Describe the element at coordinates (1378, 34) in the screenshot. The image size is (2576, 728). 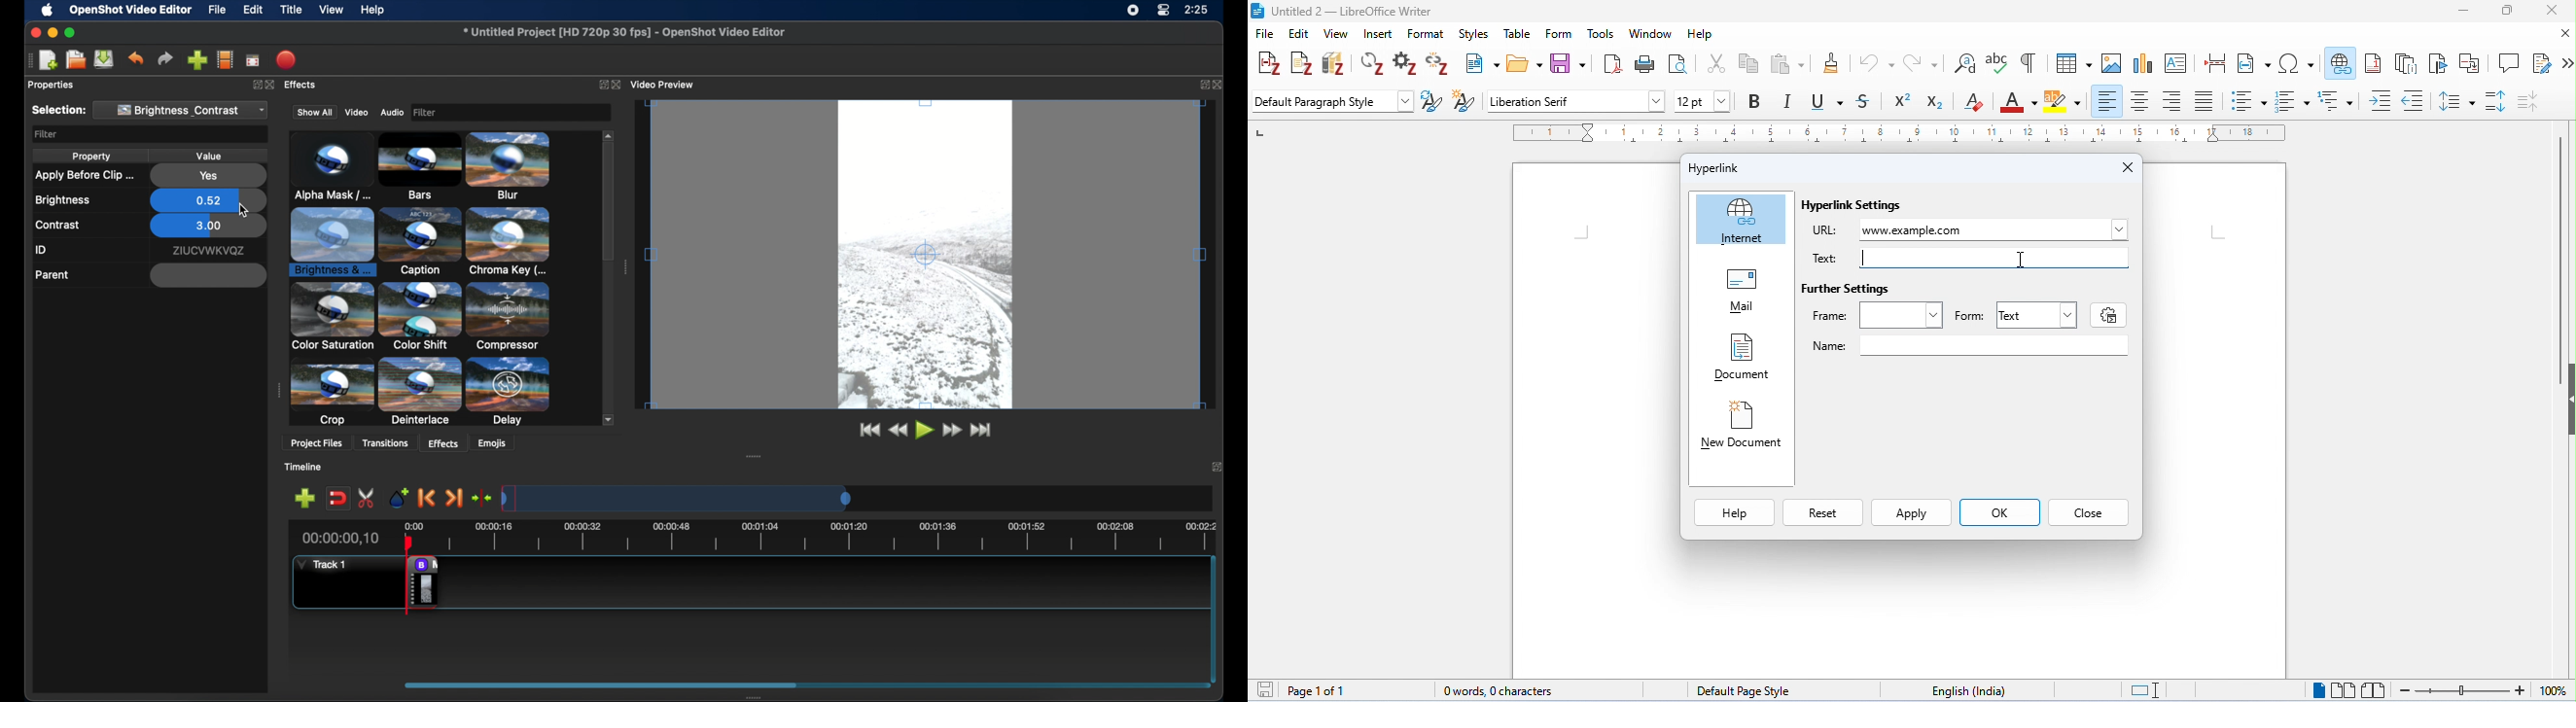
I see `insert` at that location.